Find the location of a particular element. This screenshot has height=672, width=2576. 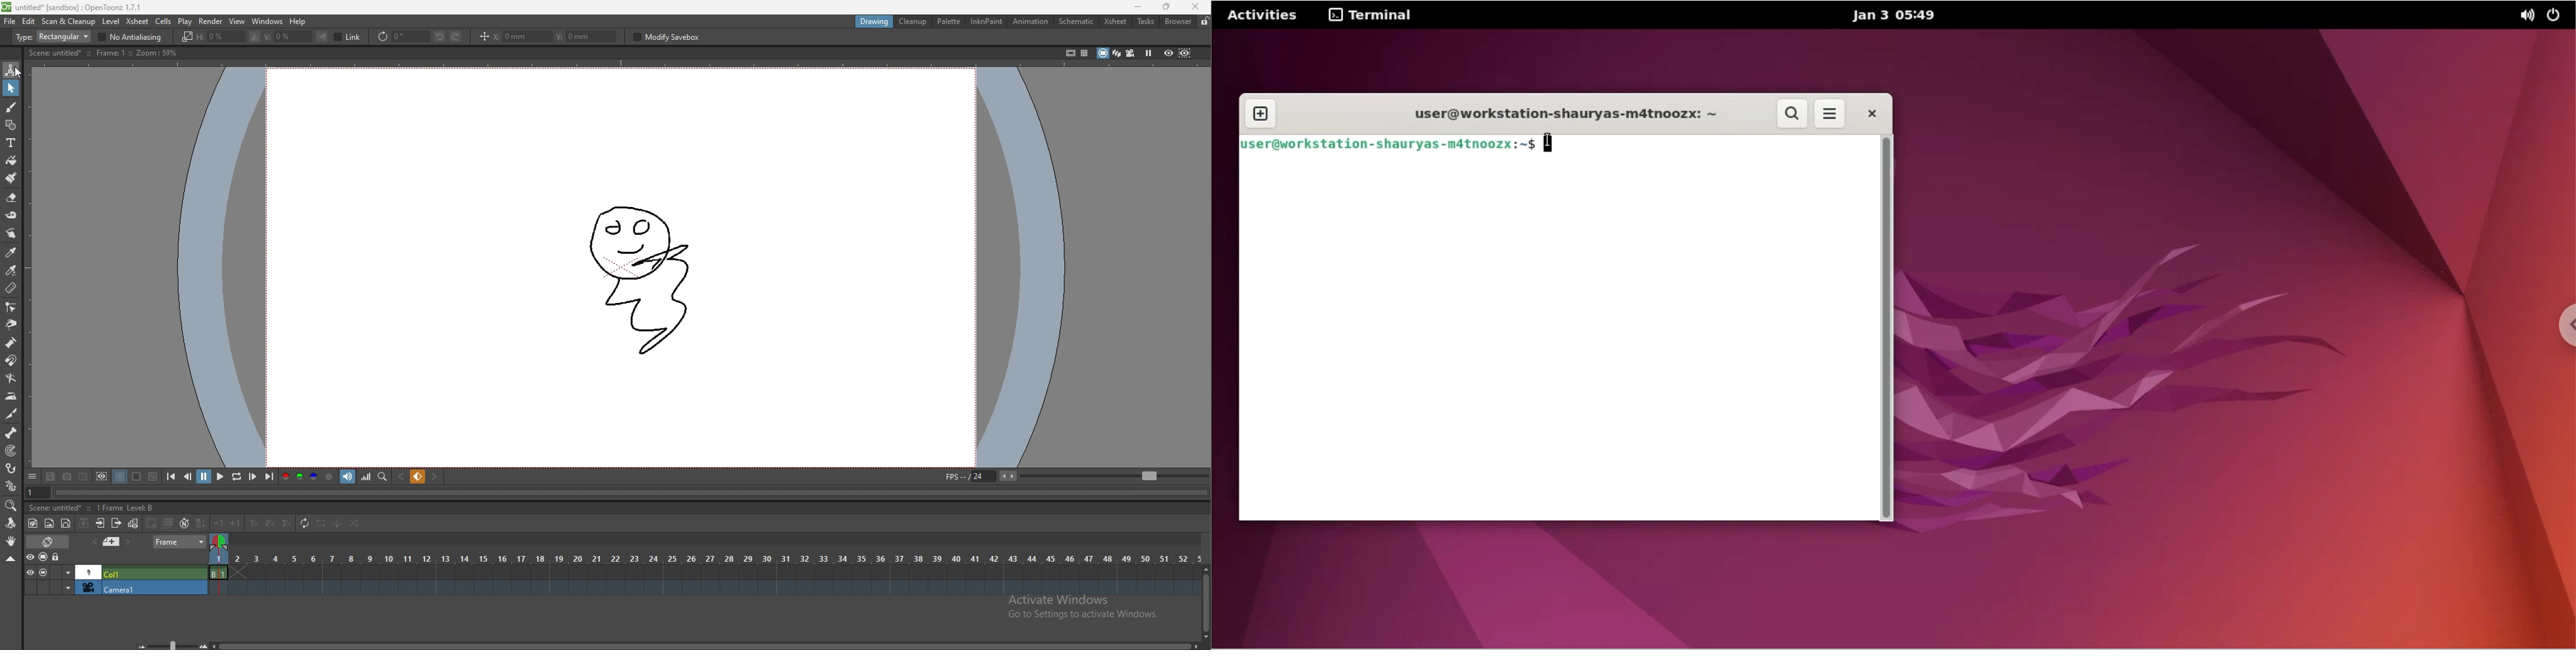

safe area is located at coordinates (1069, 52).